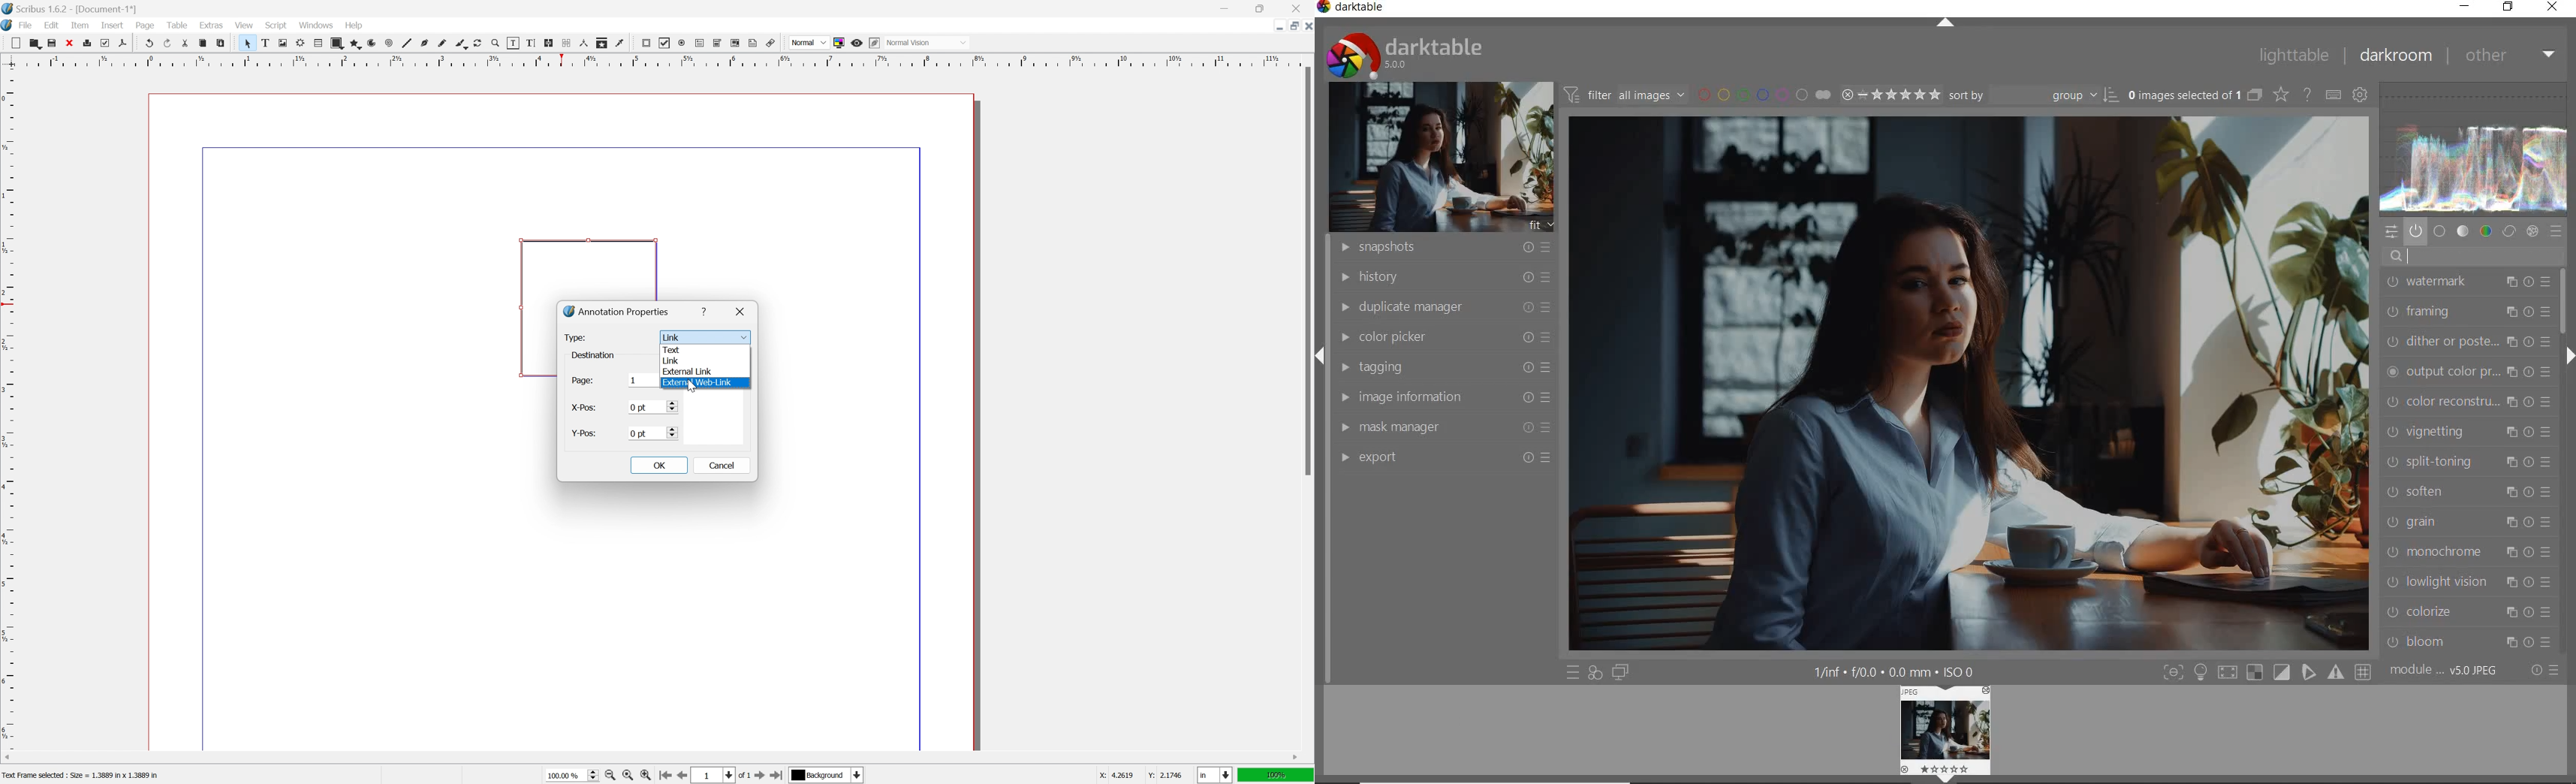 The width and height of the screenshot is (2576, 784). What do you see at coordinates (1445, 429) in the screenshot?
I see `mask manager` at bounding box center [1445, 429].